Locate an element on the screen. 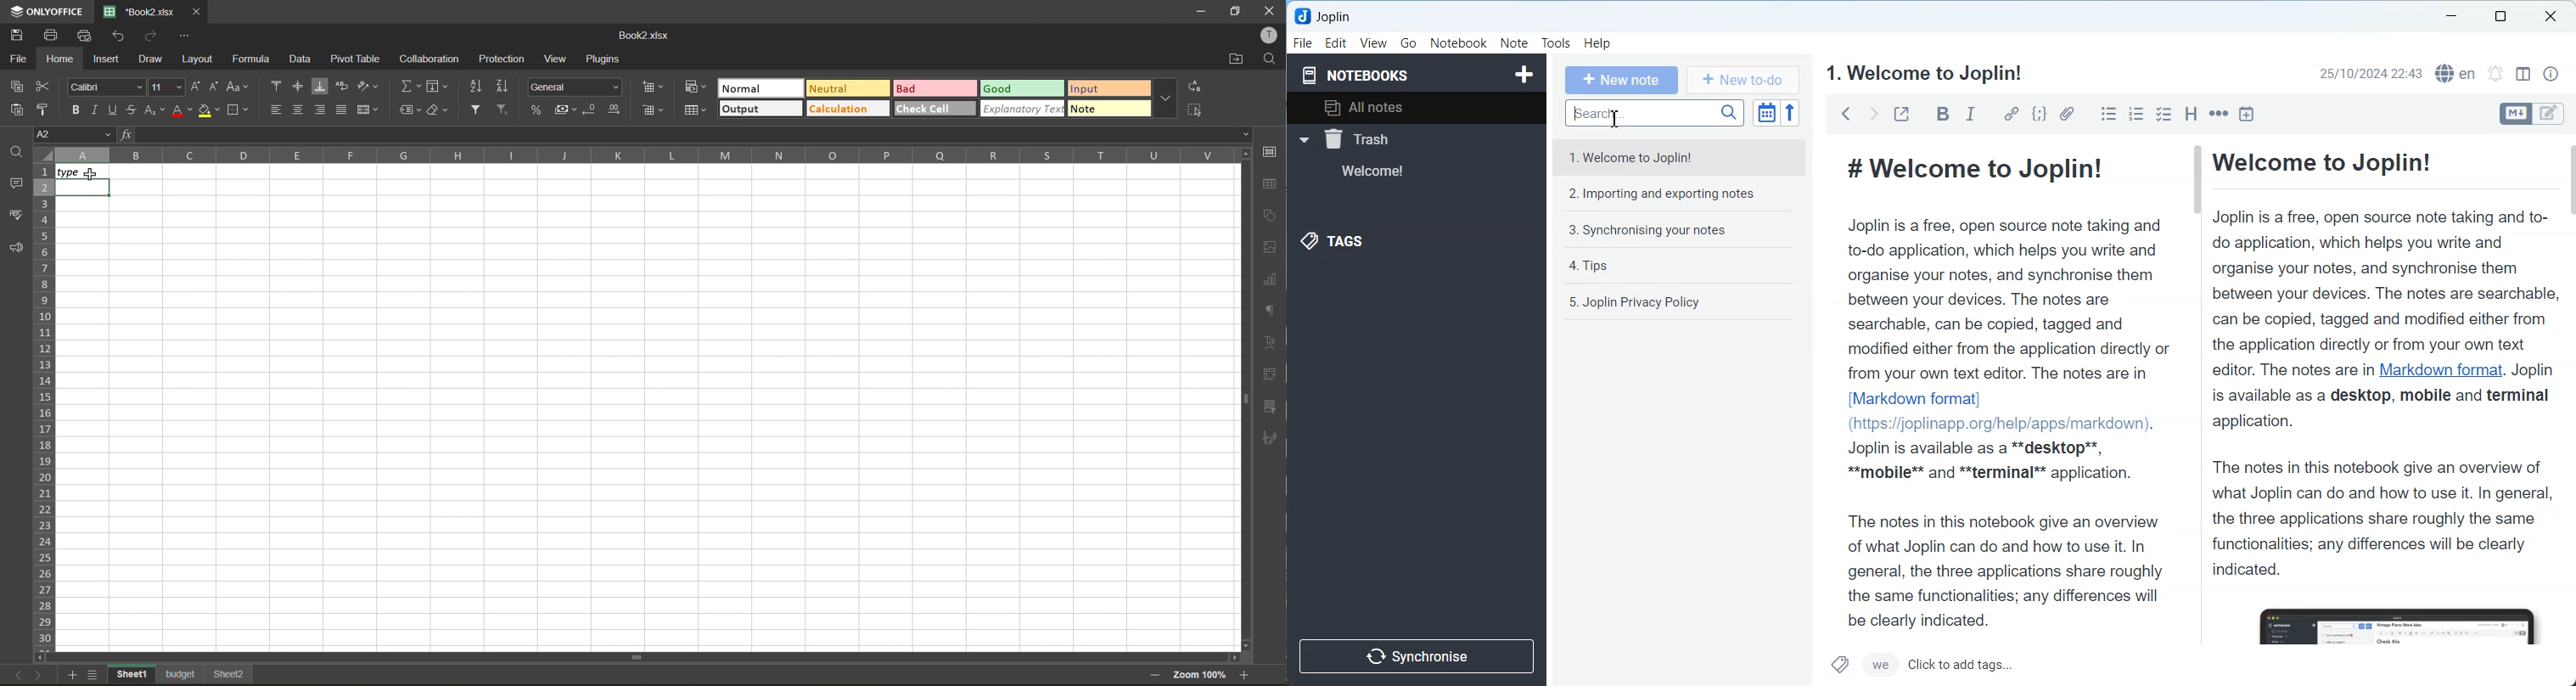 The width and height of the screenshot is (2576, 700). sub/superscript is located at coordinates (156, 111).